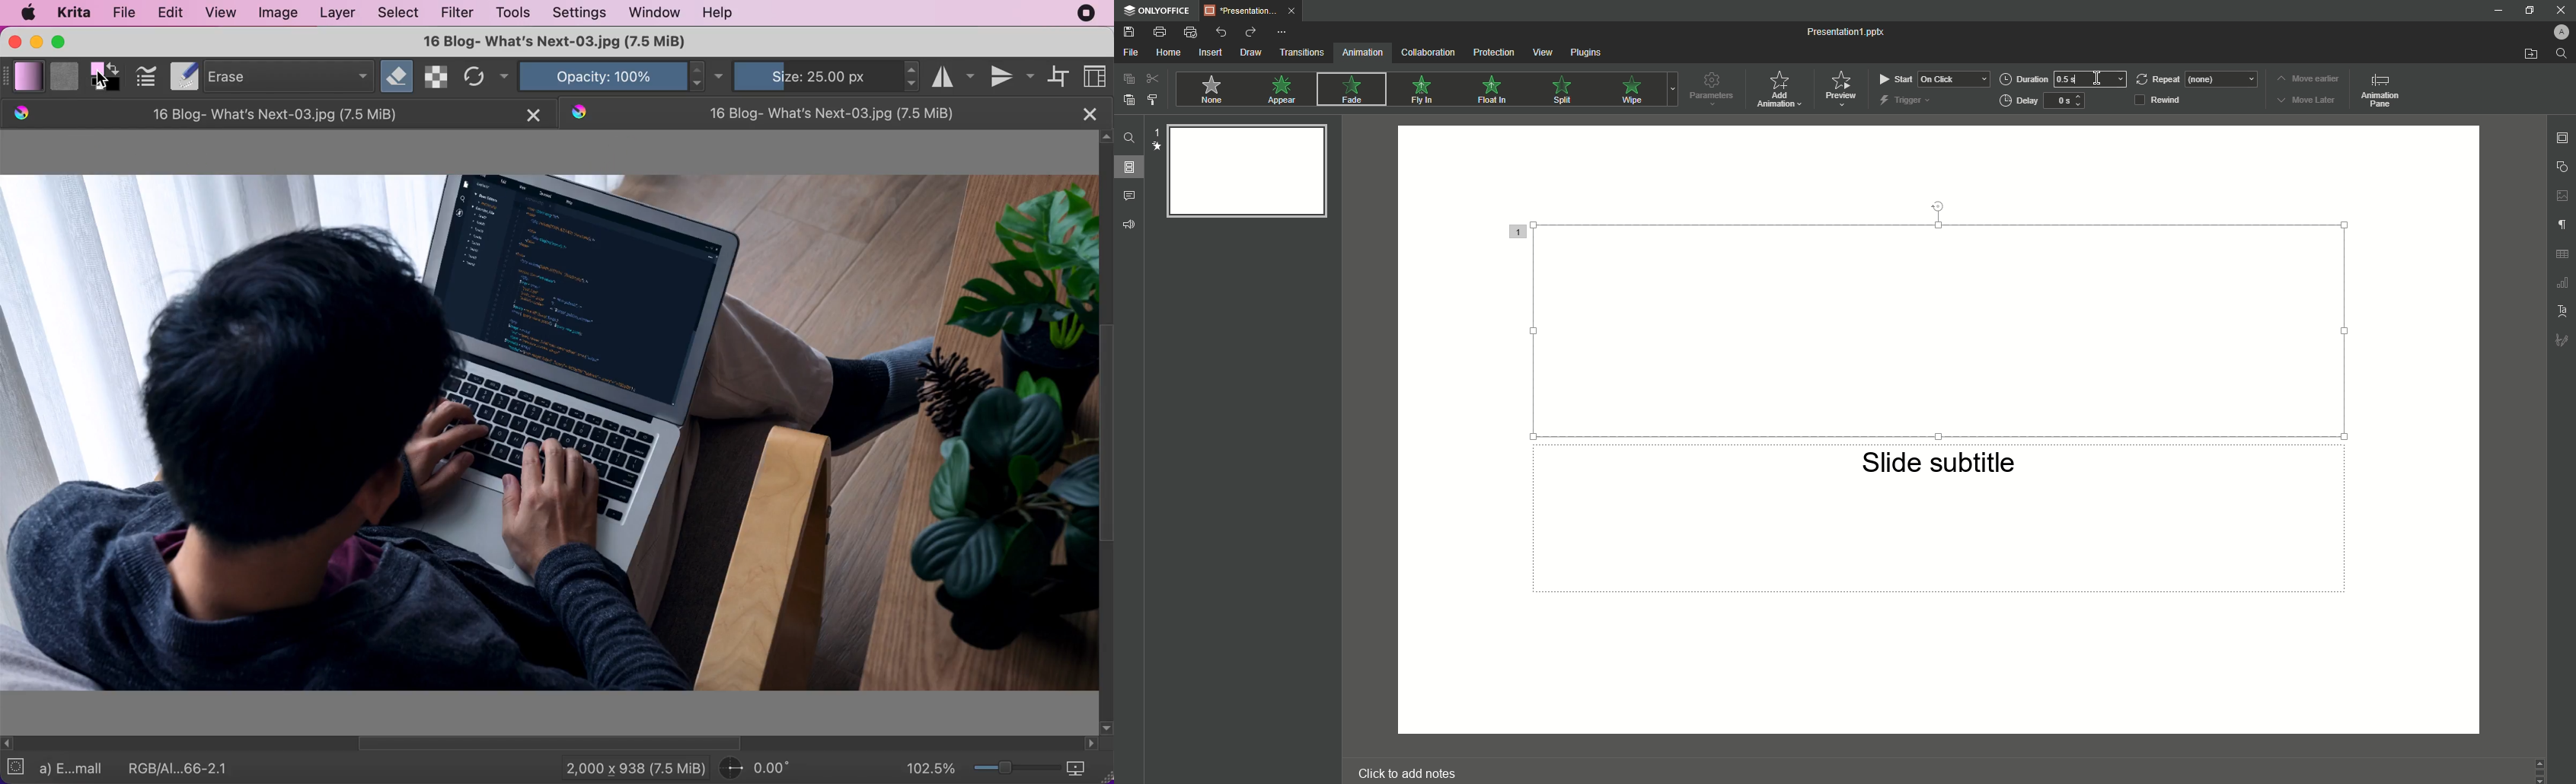 This screenshot has width=2576, height=784. What do you see at coordinates (2163, 100) in the screenshot?
I see `Rewind` at bounding box center [2163, 100].